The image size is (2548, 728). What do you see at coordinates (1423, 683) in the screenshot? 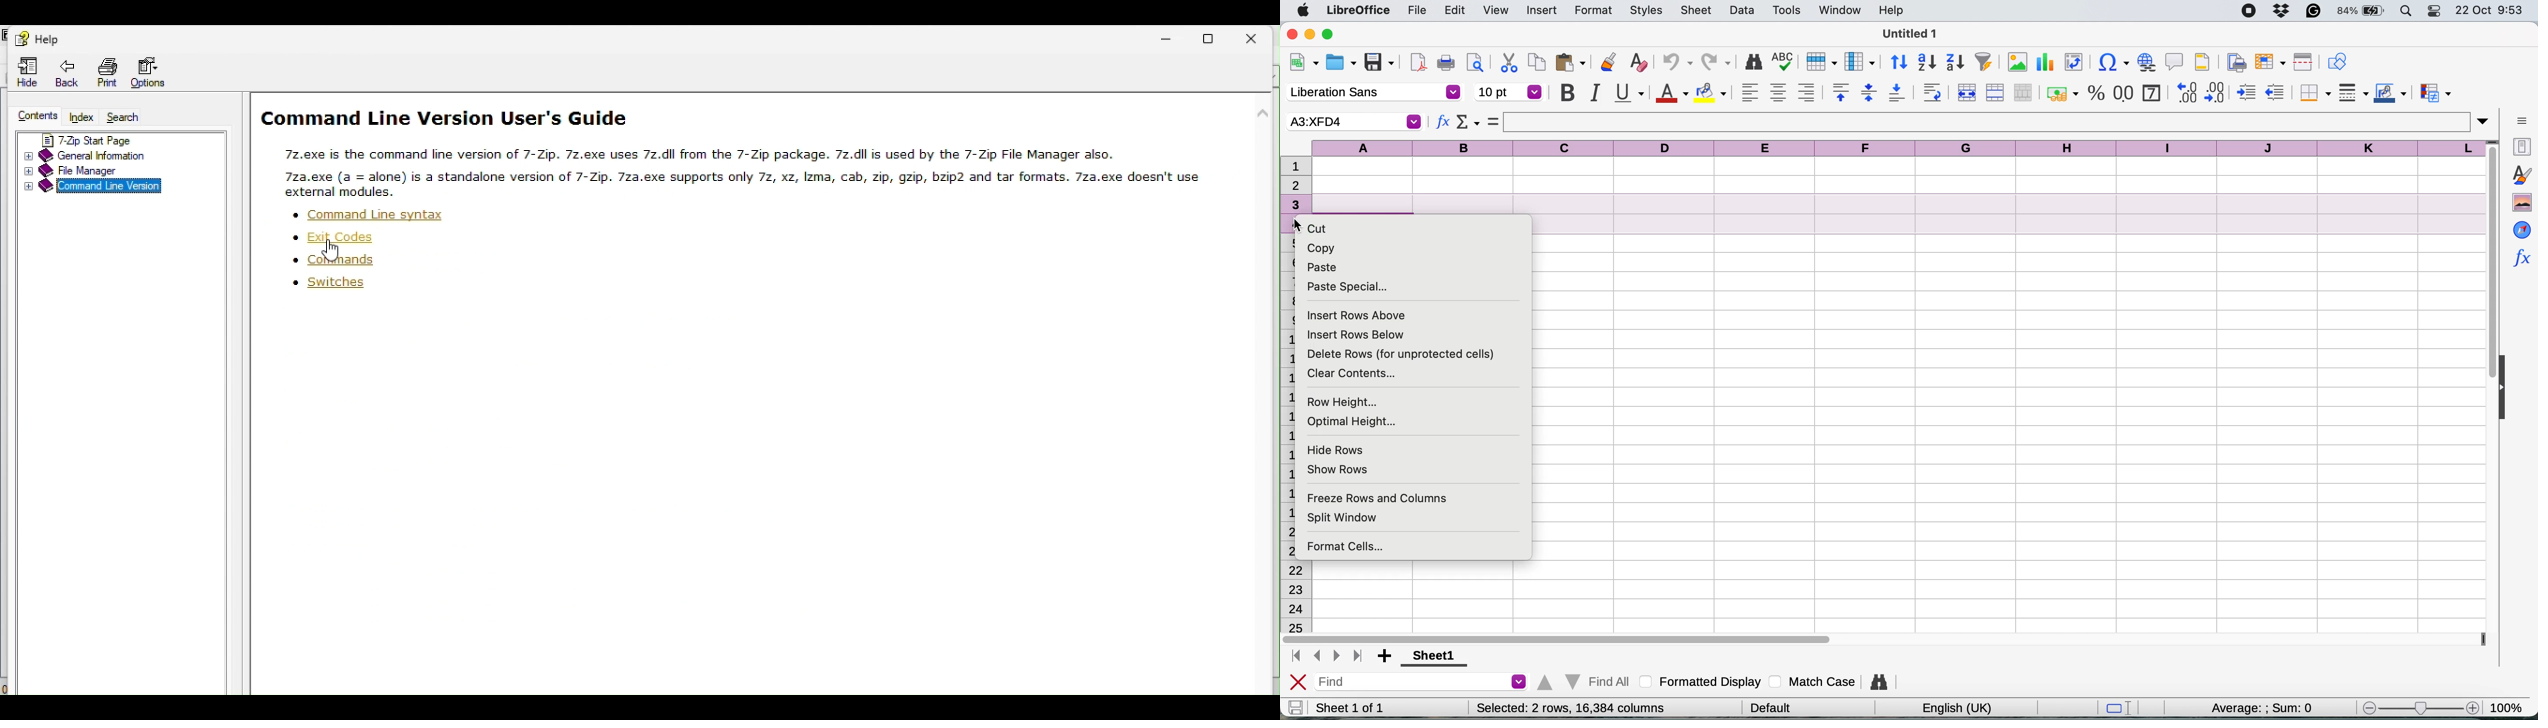
I see `find` at bounding box center [1423, 683].